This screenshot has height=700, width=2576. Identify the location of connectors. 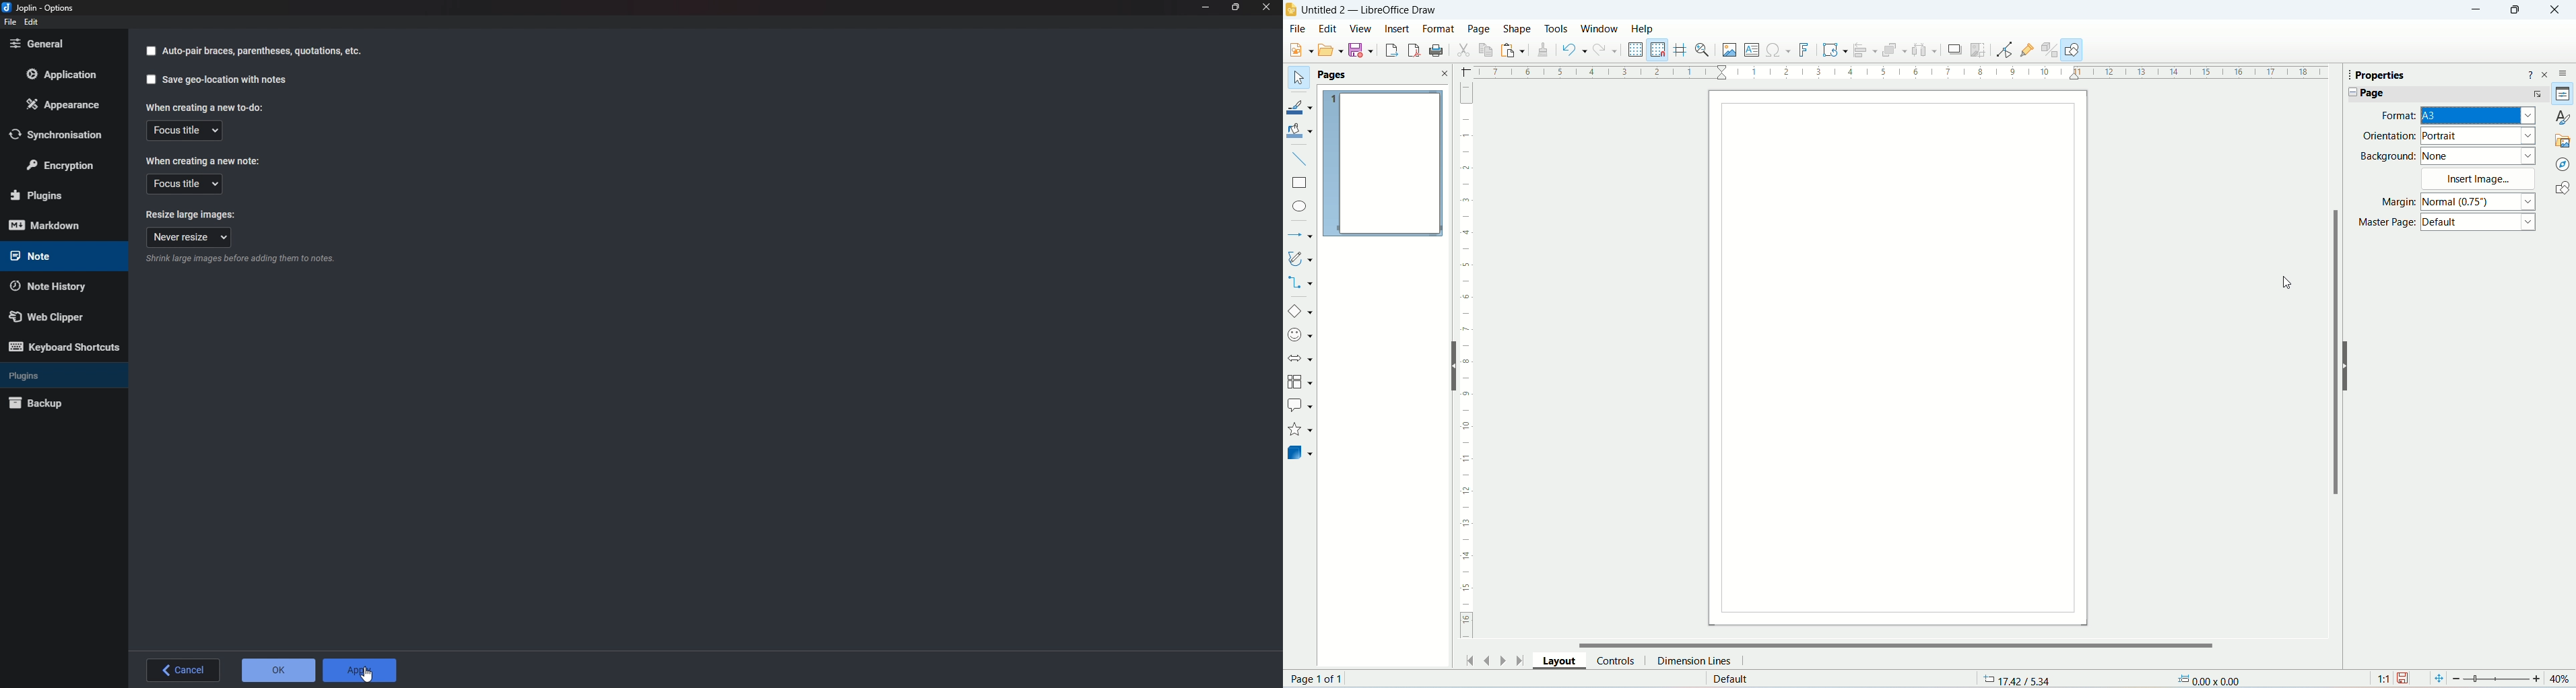
(1300, 284).